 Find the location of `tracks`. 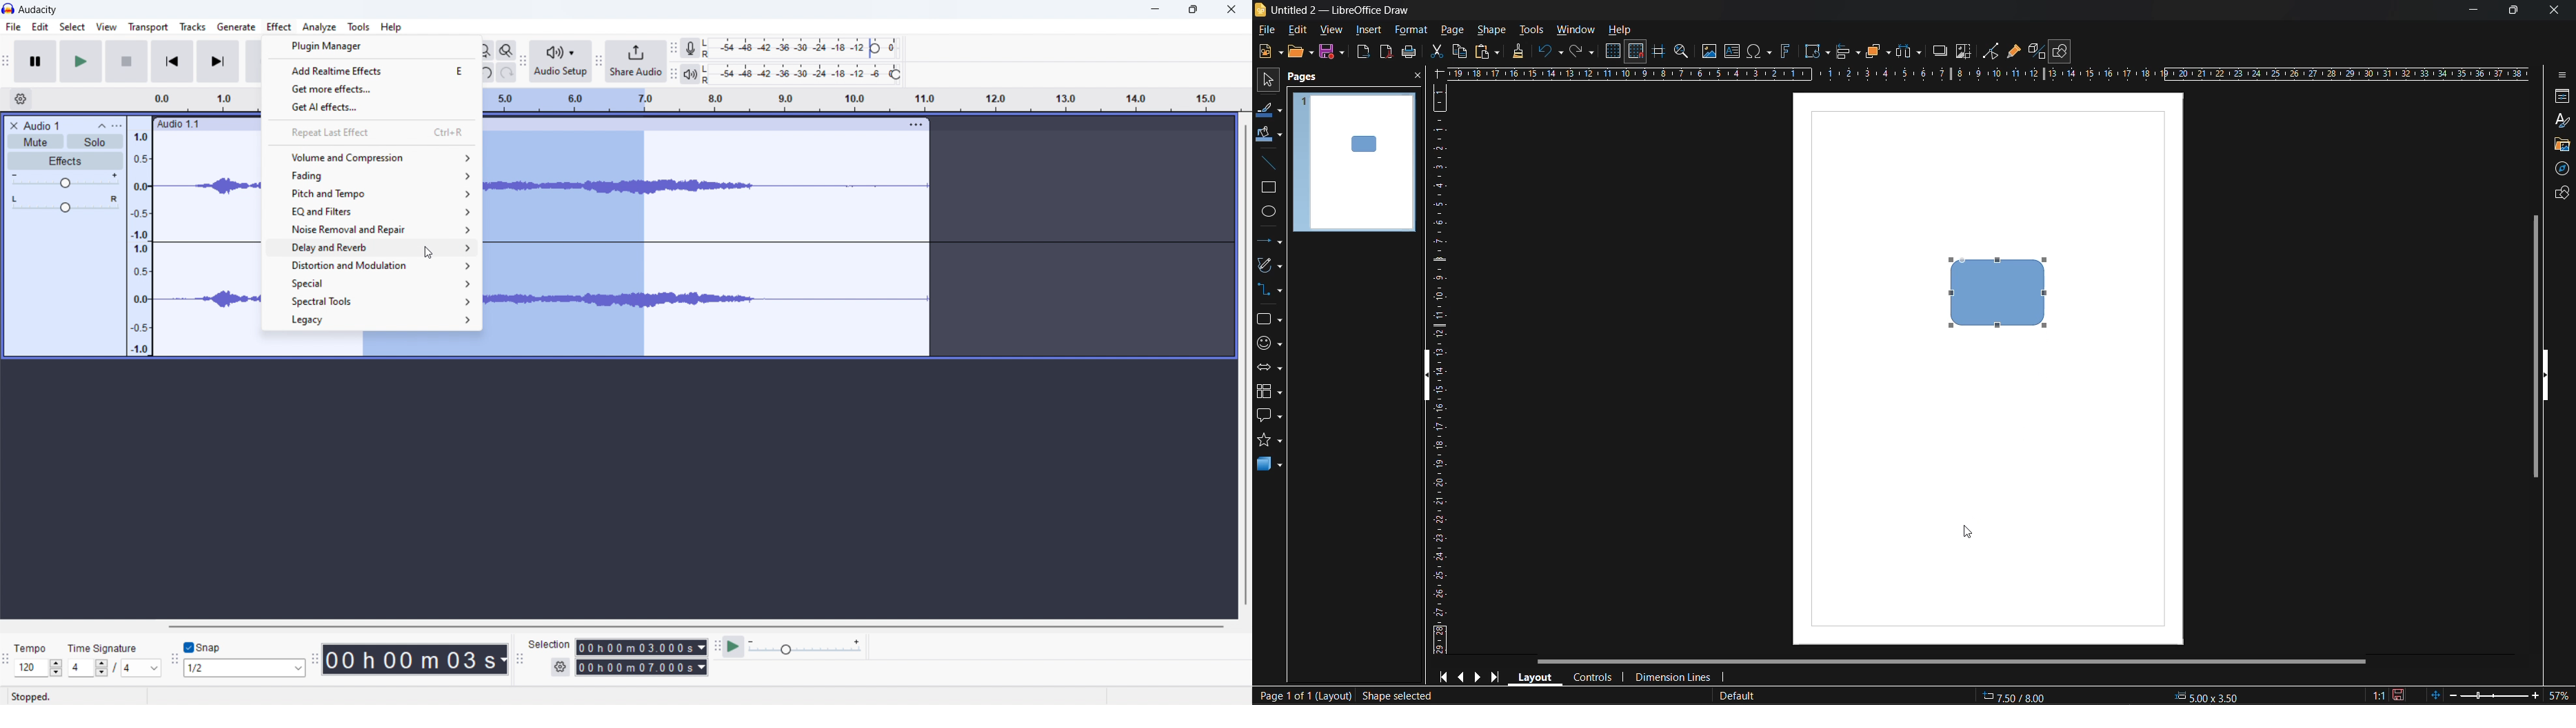

tracks is located at coordinates (192, 27).